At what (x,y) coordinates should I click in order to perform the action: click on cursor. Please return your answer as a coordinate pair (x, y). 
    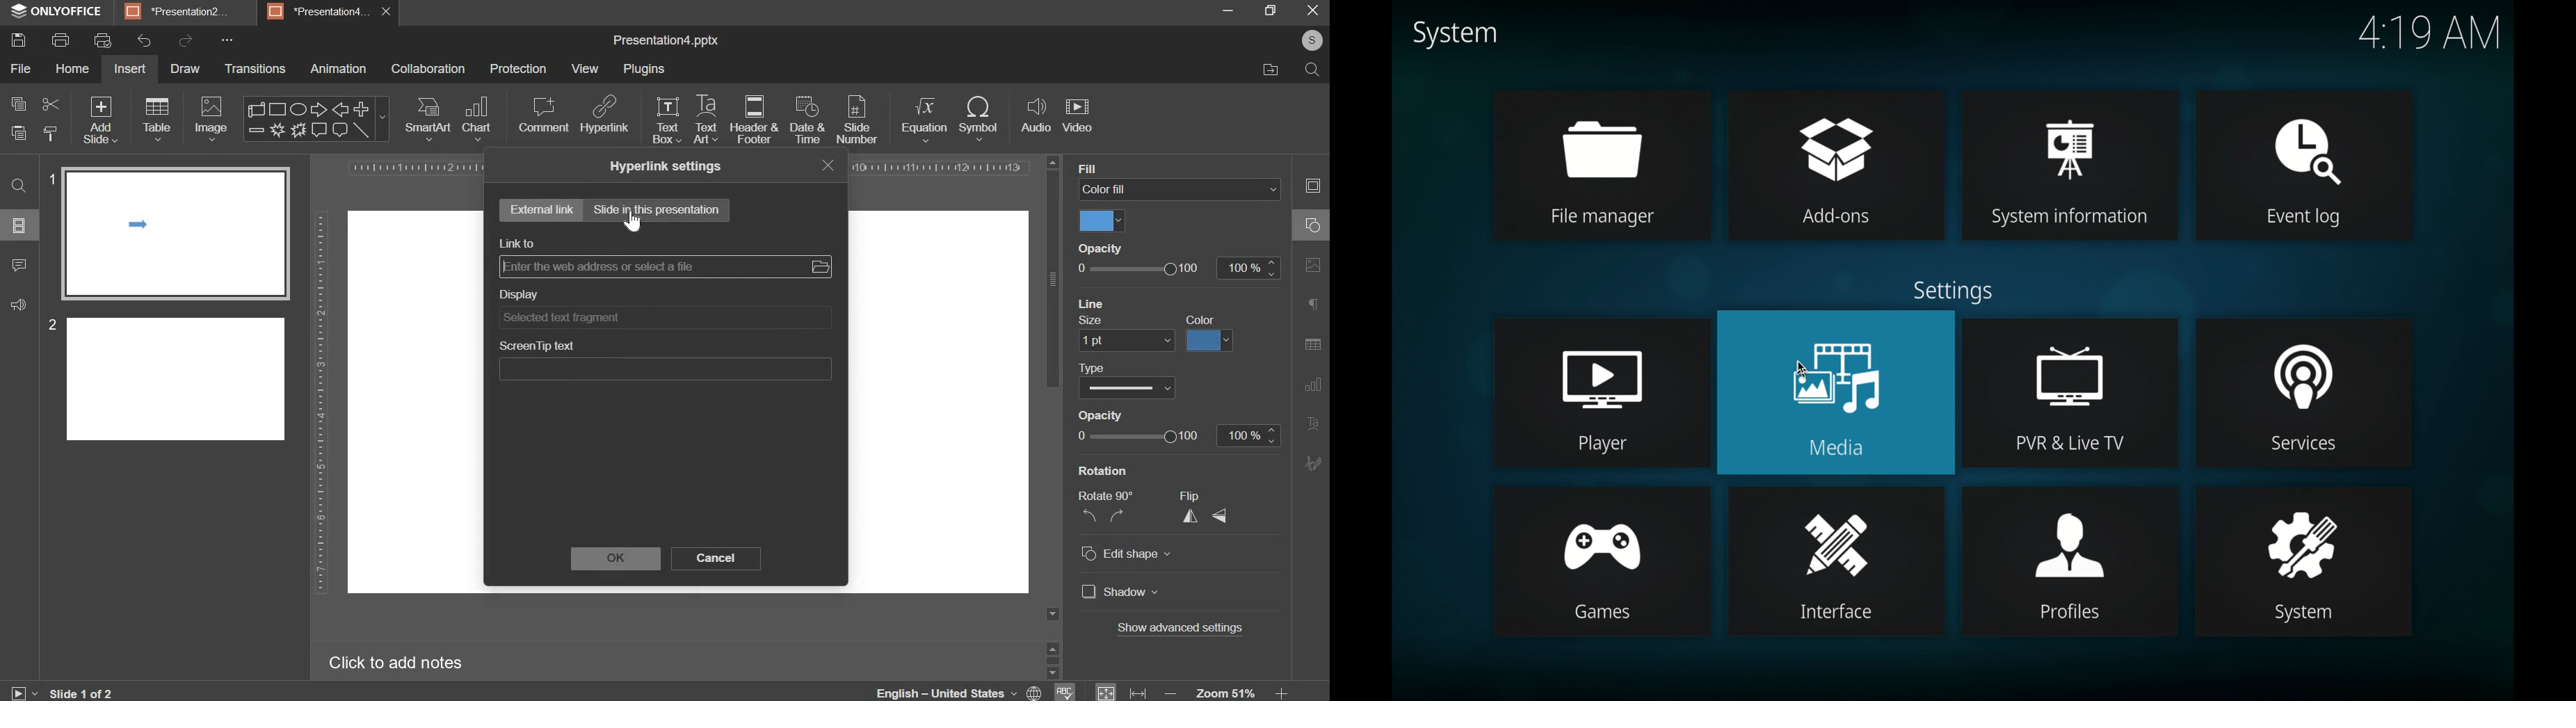
    Looking at the image, I should click on (635, 225).